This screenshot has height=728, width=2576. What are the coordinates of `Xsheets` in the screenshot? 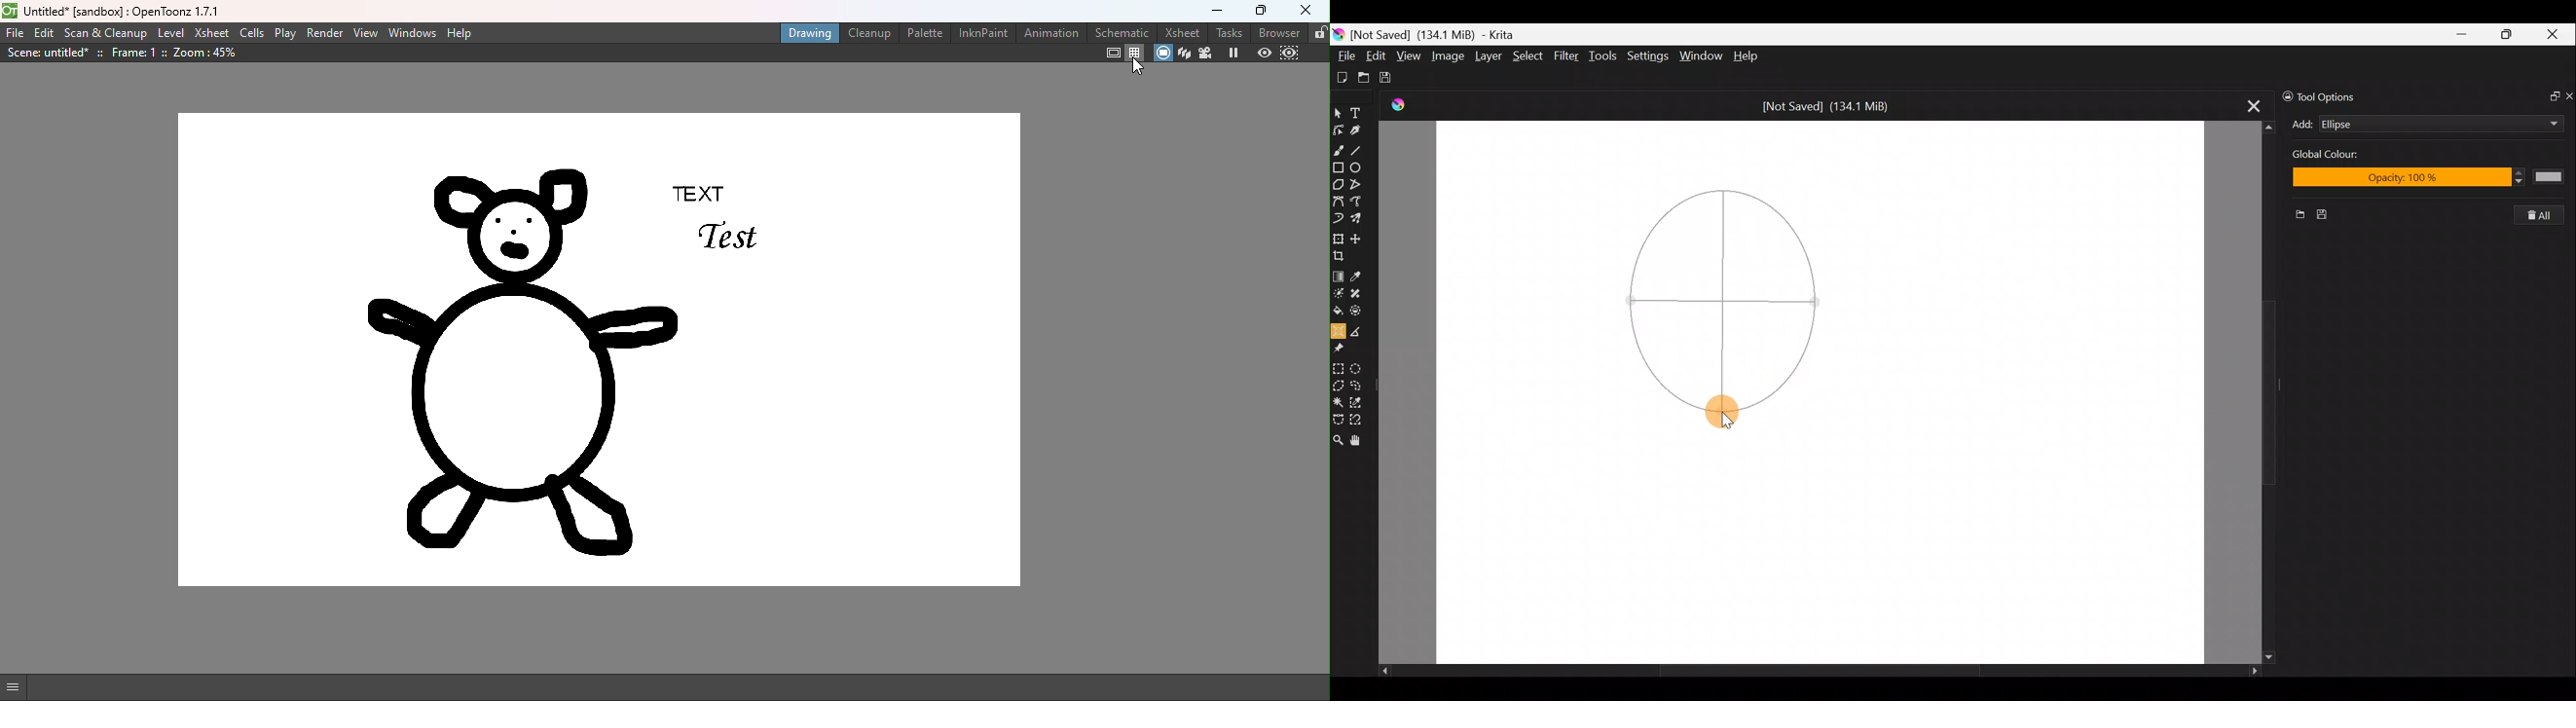 It's located at (1182, 32).